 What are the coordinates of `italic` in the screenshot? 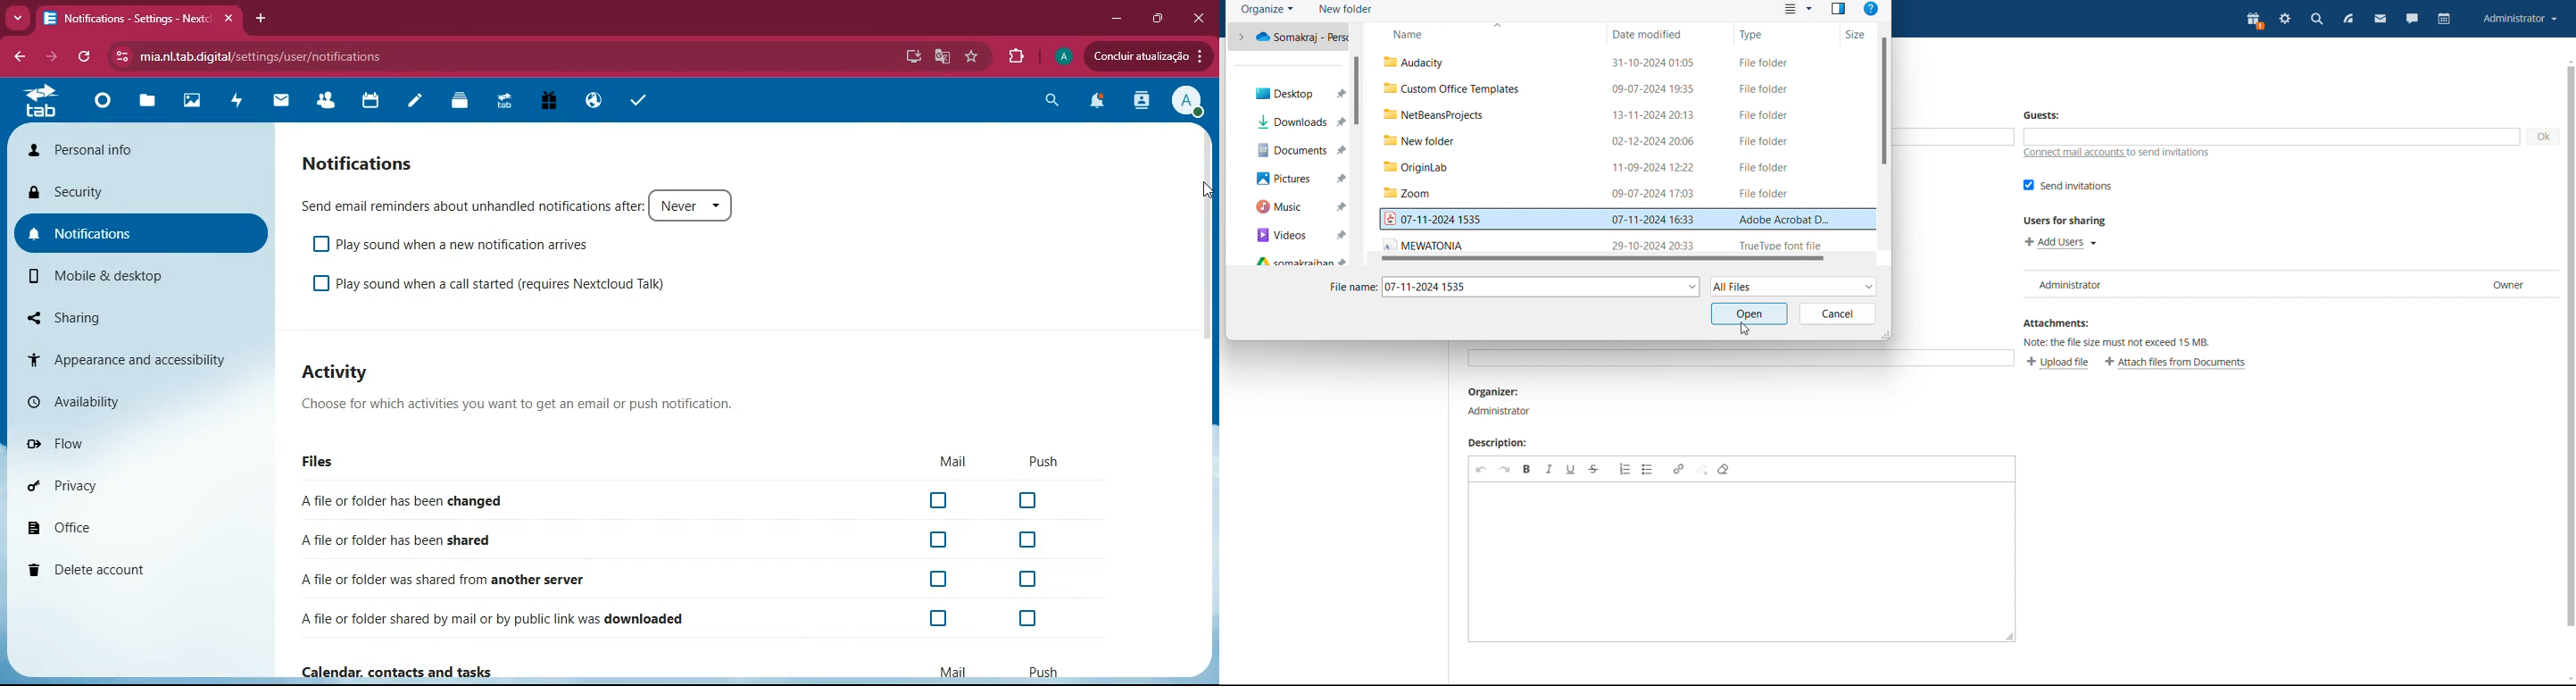 It's located at (1549, 469).